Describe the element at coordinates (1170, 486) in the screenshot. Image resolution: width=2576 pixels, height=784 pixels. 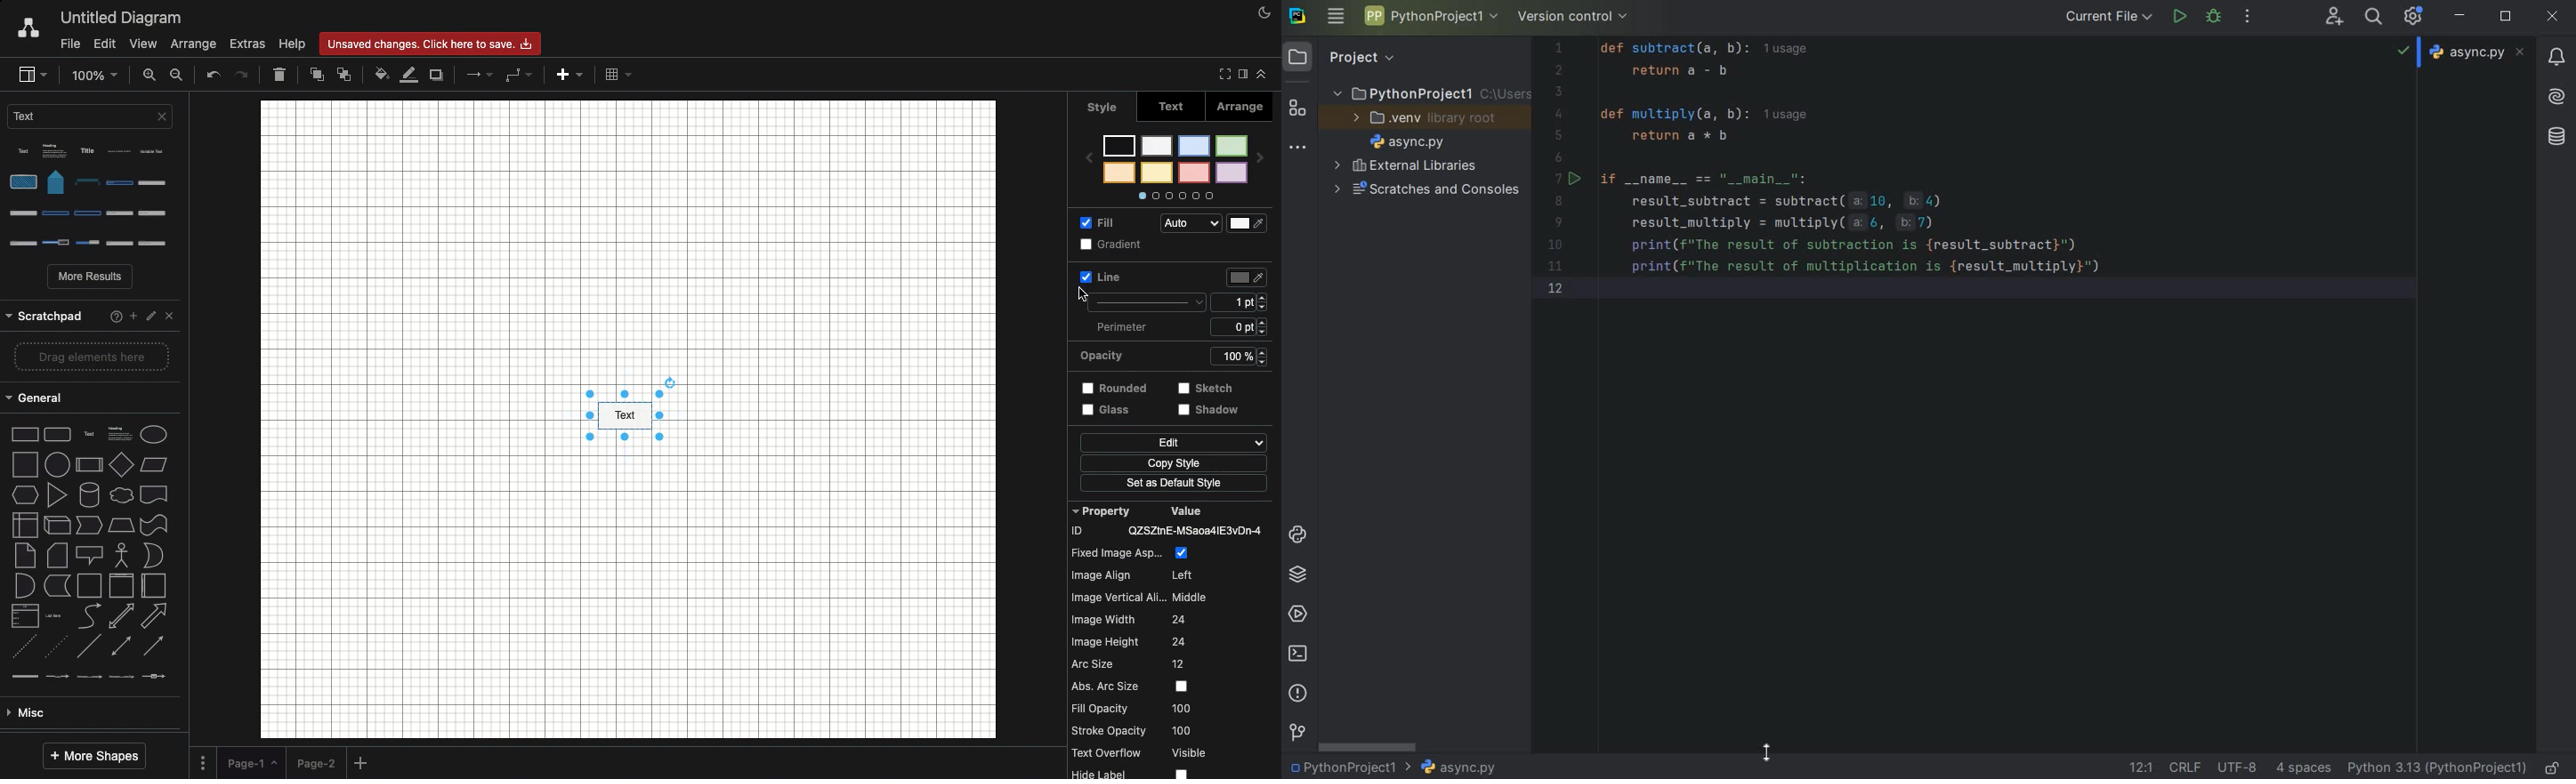
I see `` at that location.